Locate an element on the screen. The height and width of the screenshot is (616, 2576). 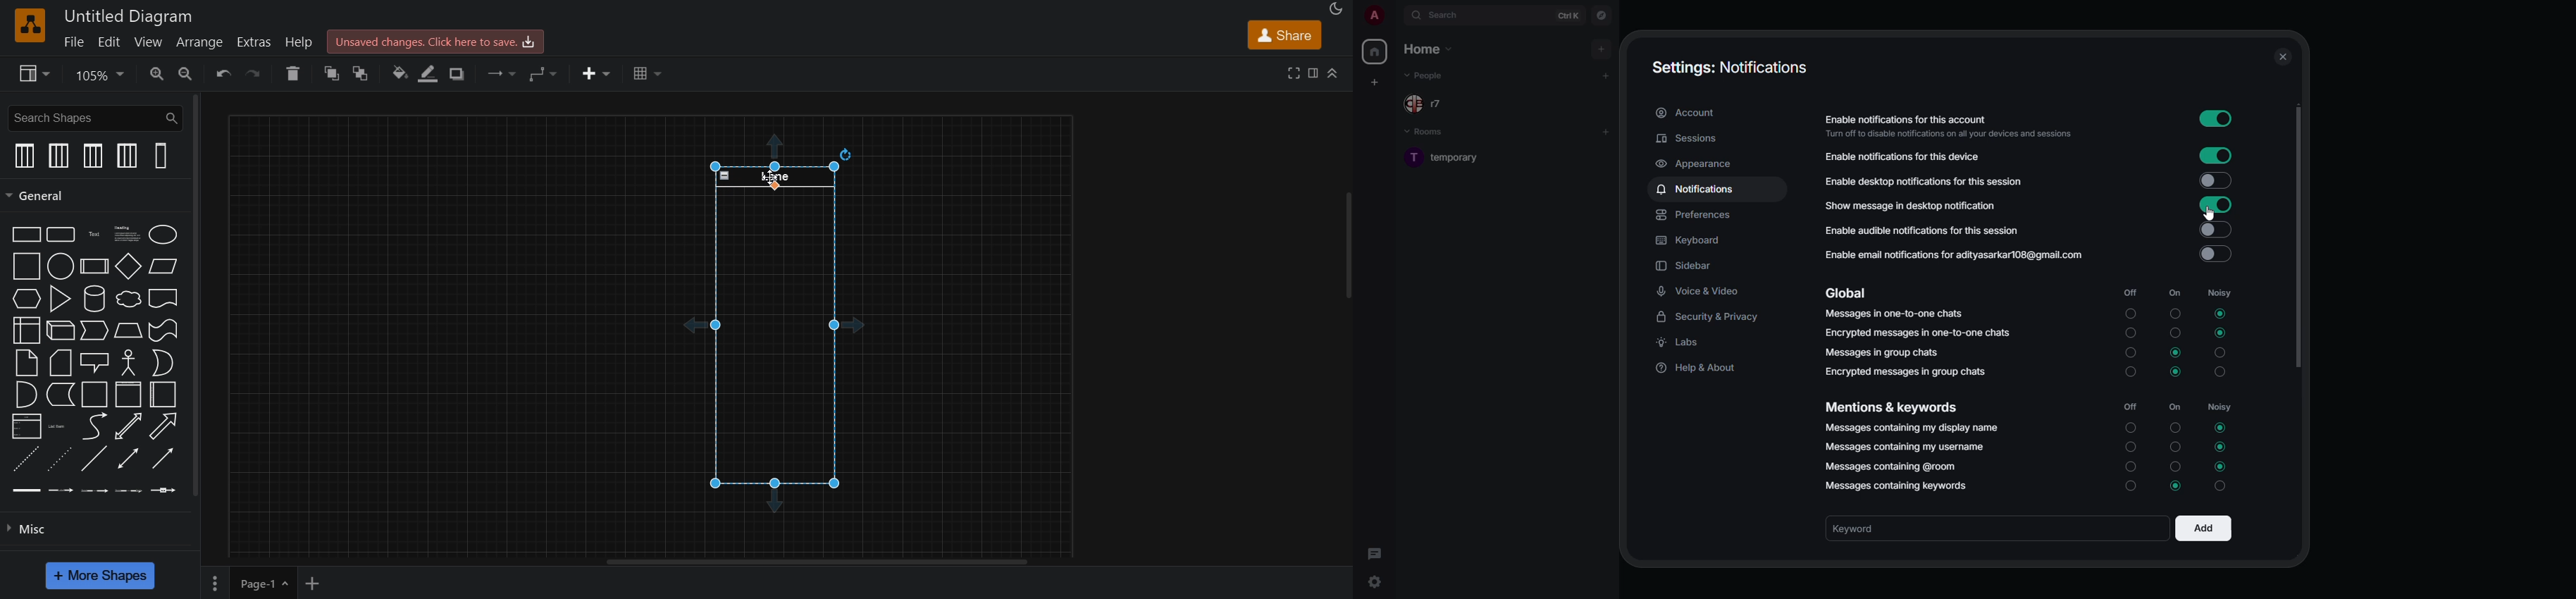
messages containing keywords is located at coordinates (1898, 486).